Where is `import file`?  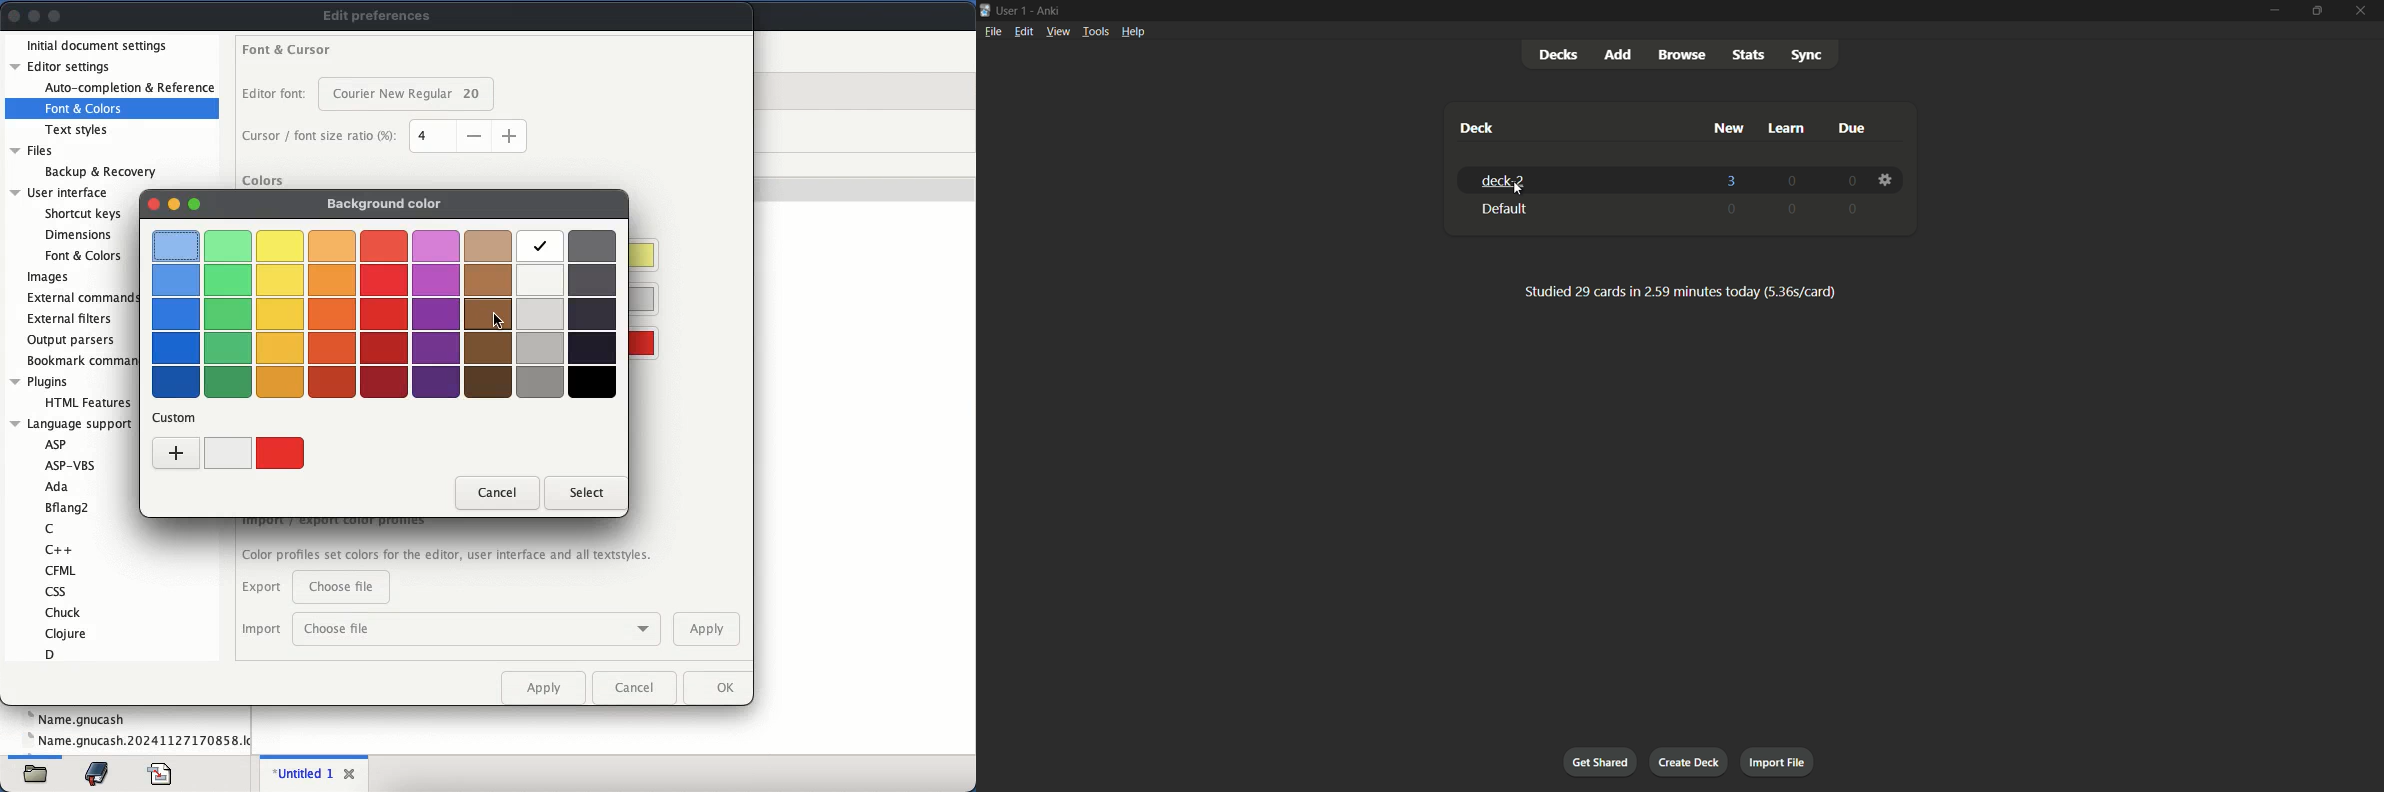 import file is located at coordinates (1779, 762).